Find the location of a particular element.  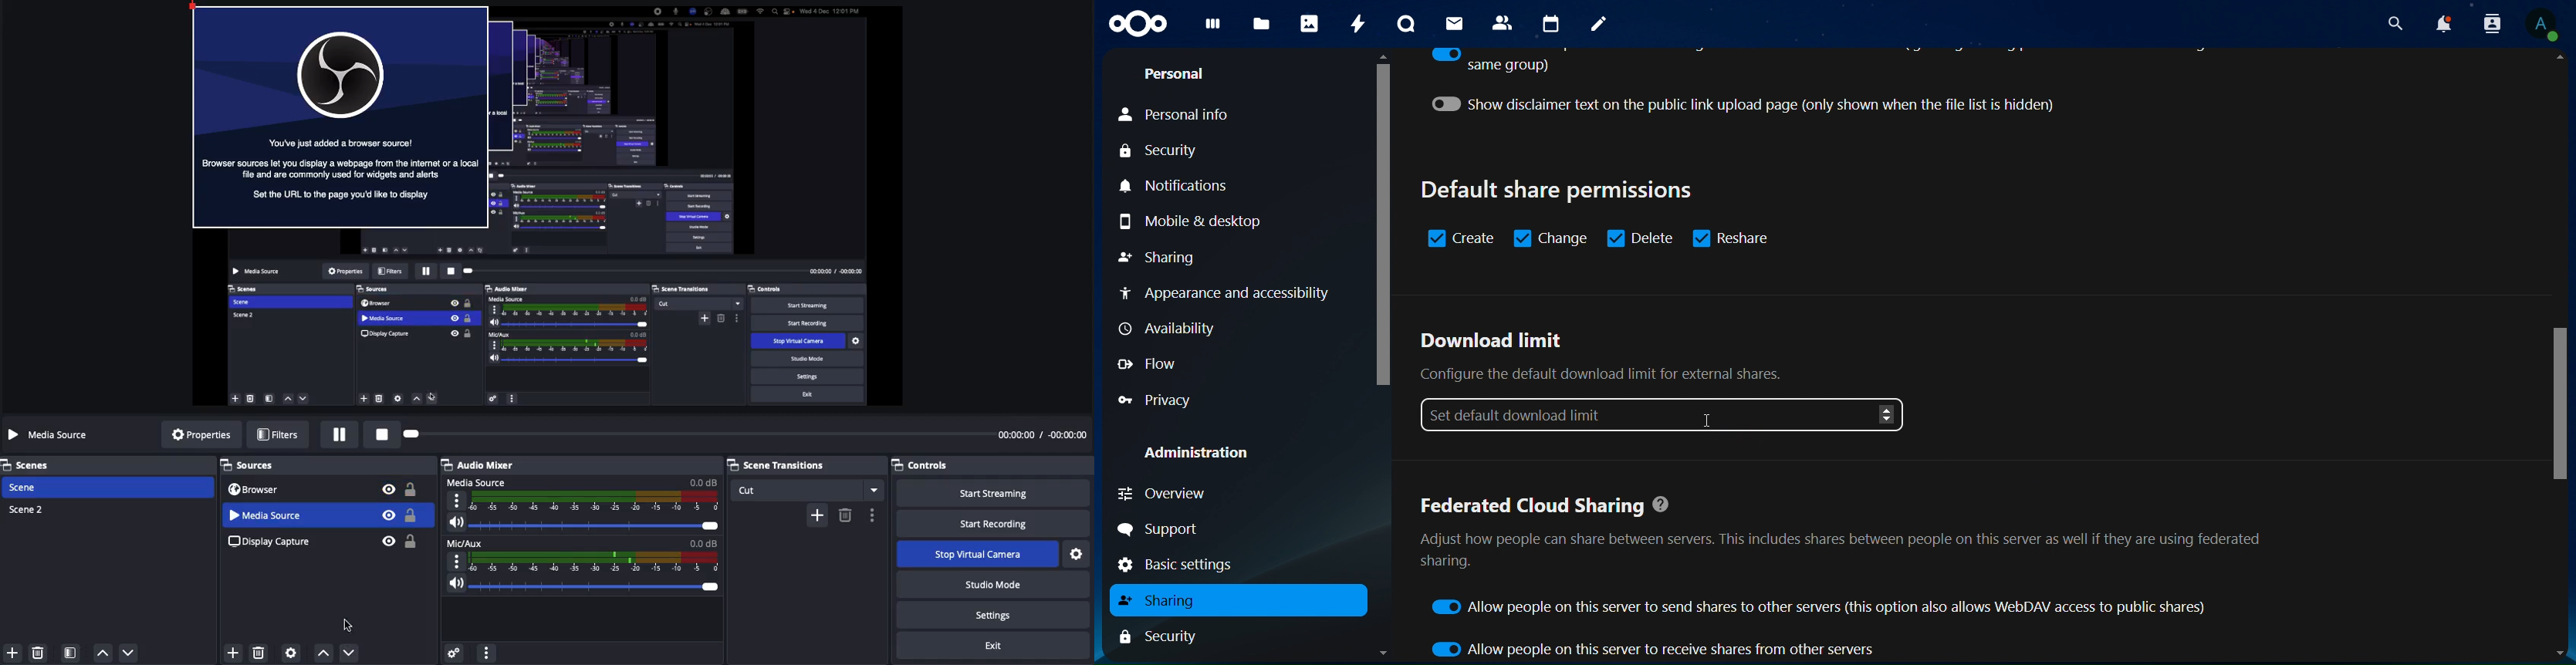

federated cloud sharing is located at coordinates (1843, 538).